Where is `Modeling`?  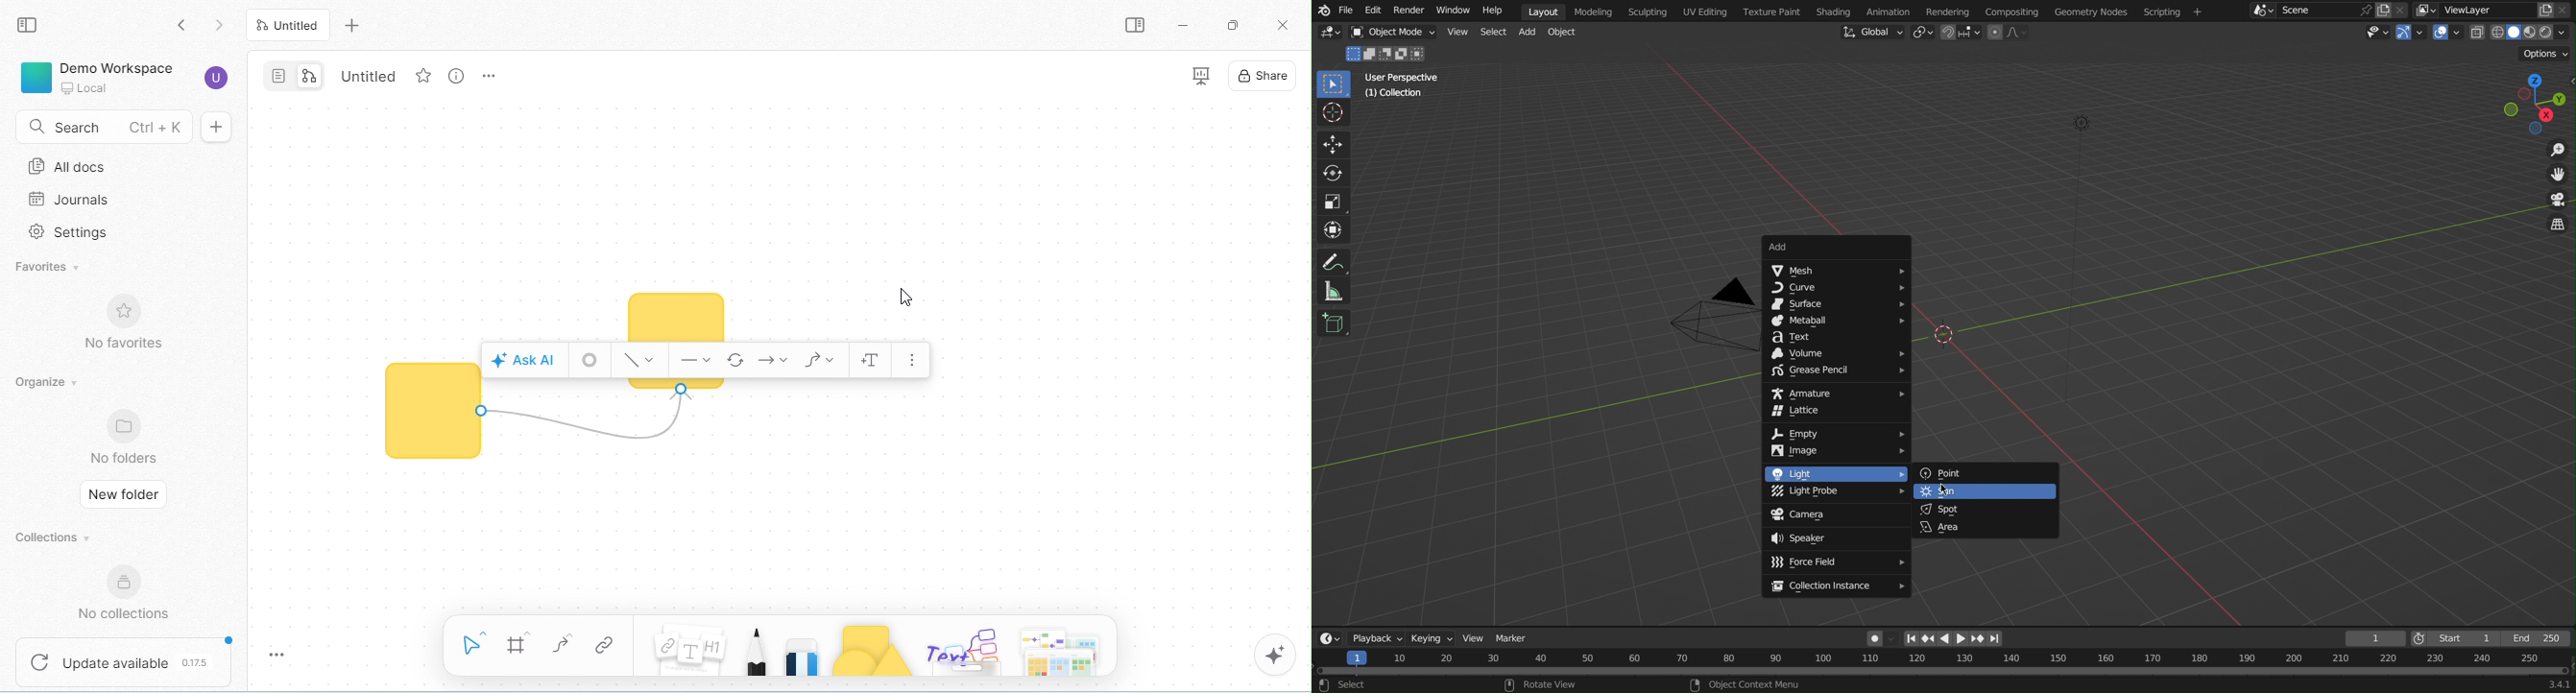 Modeling is located at coordinates (1597, 11).